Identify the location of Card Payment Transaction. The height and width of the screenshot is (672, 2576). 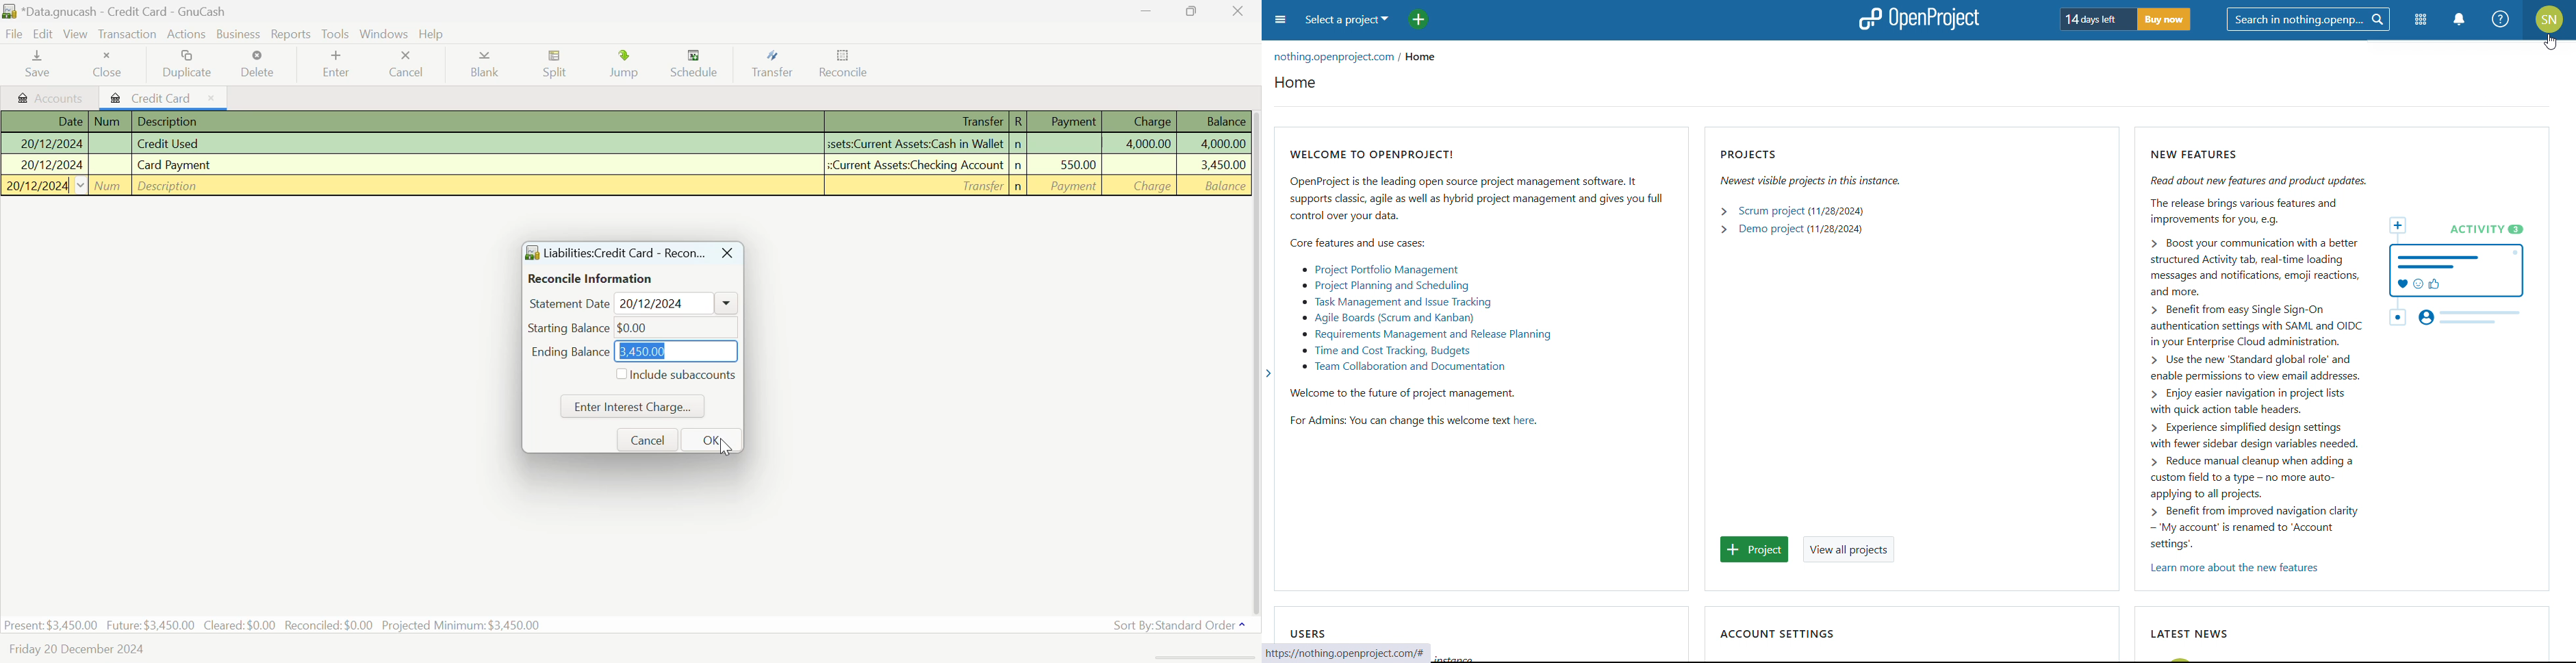
(624, 166).